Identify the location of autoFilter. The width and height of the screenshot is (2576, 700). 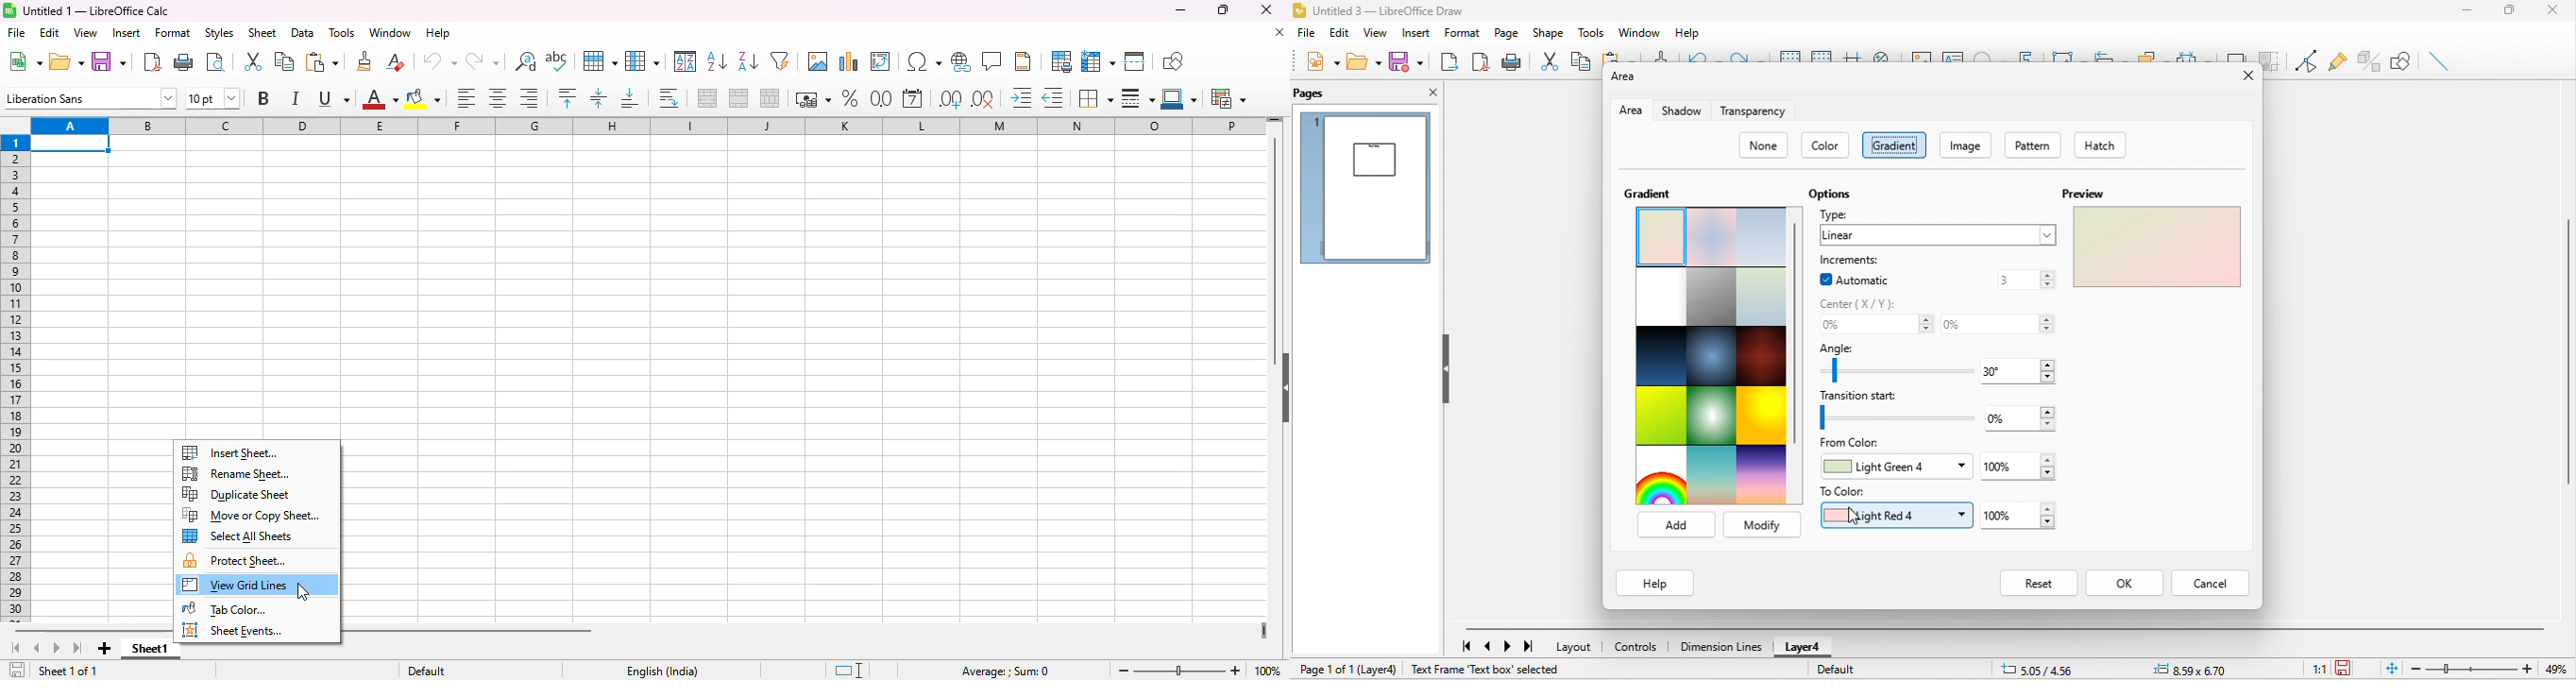
(780, 61).